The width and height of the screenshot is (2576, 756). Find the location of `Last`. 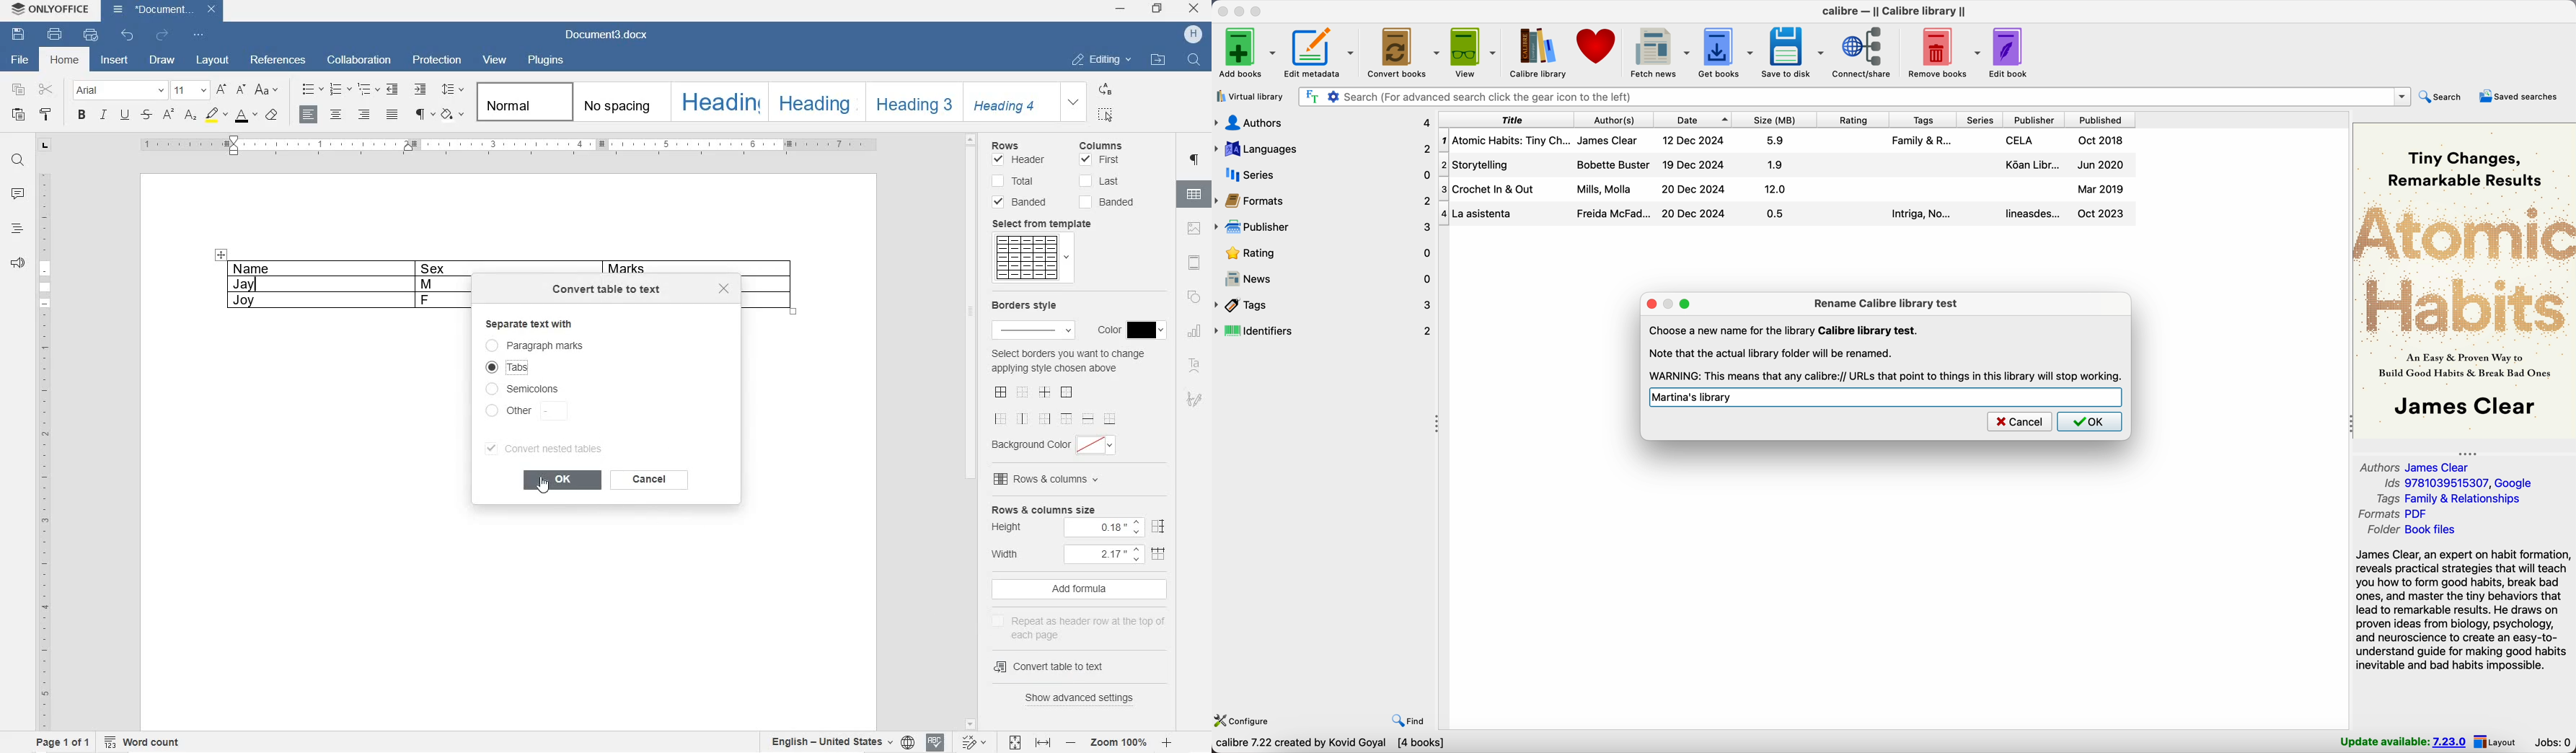

Last is located at coordinates (1100, 181).